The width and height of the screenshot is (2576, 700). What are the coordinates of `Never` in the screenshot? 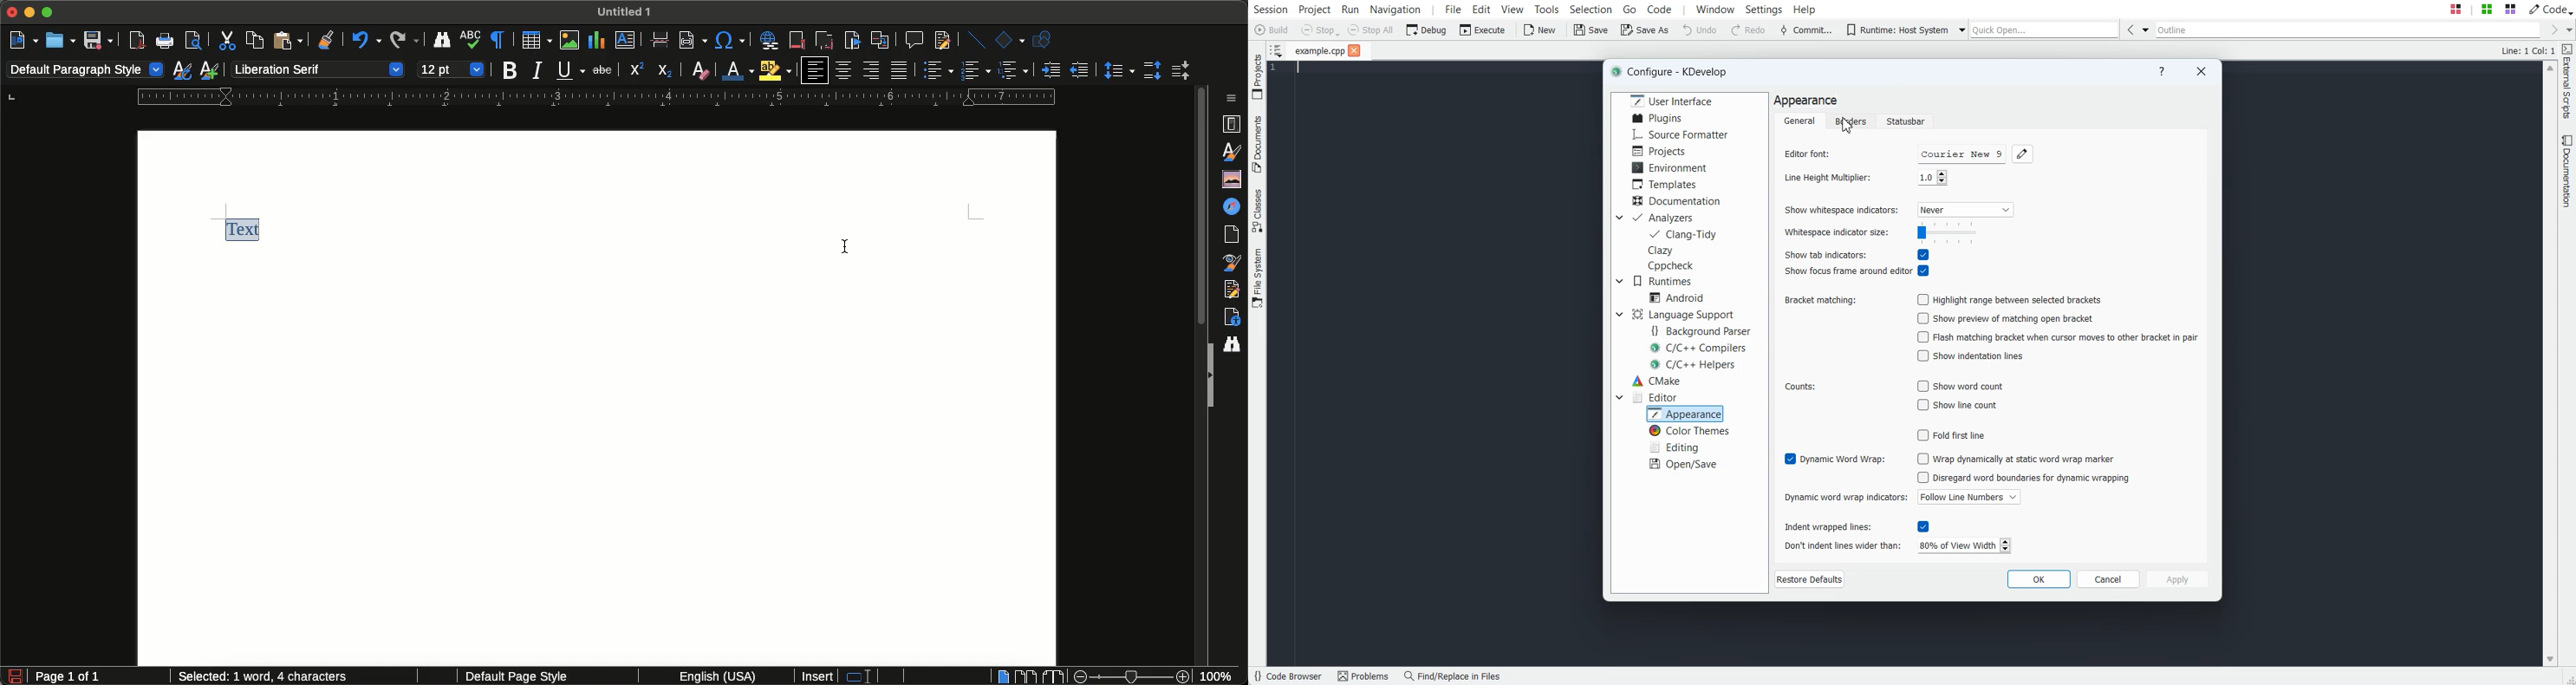 It's located at (1965, 209).